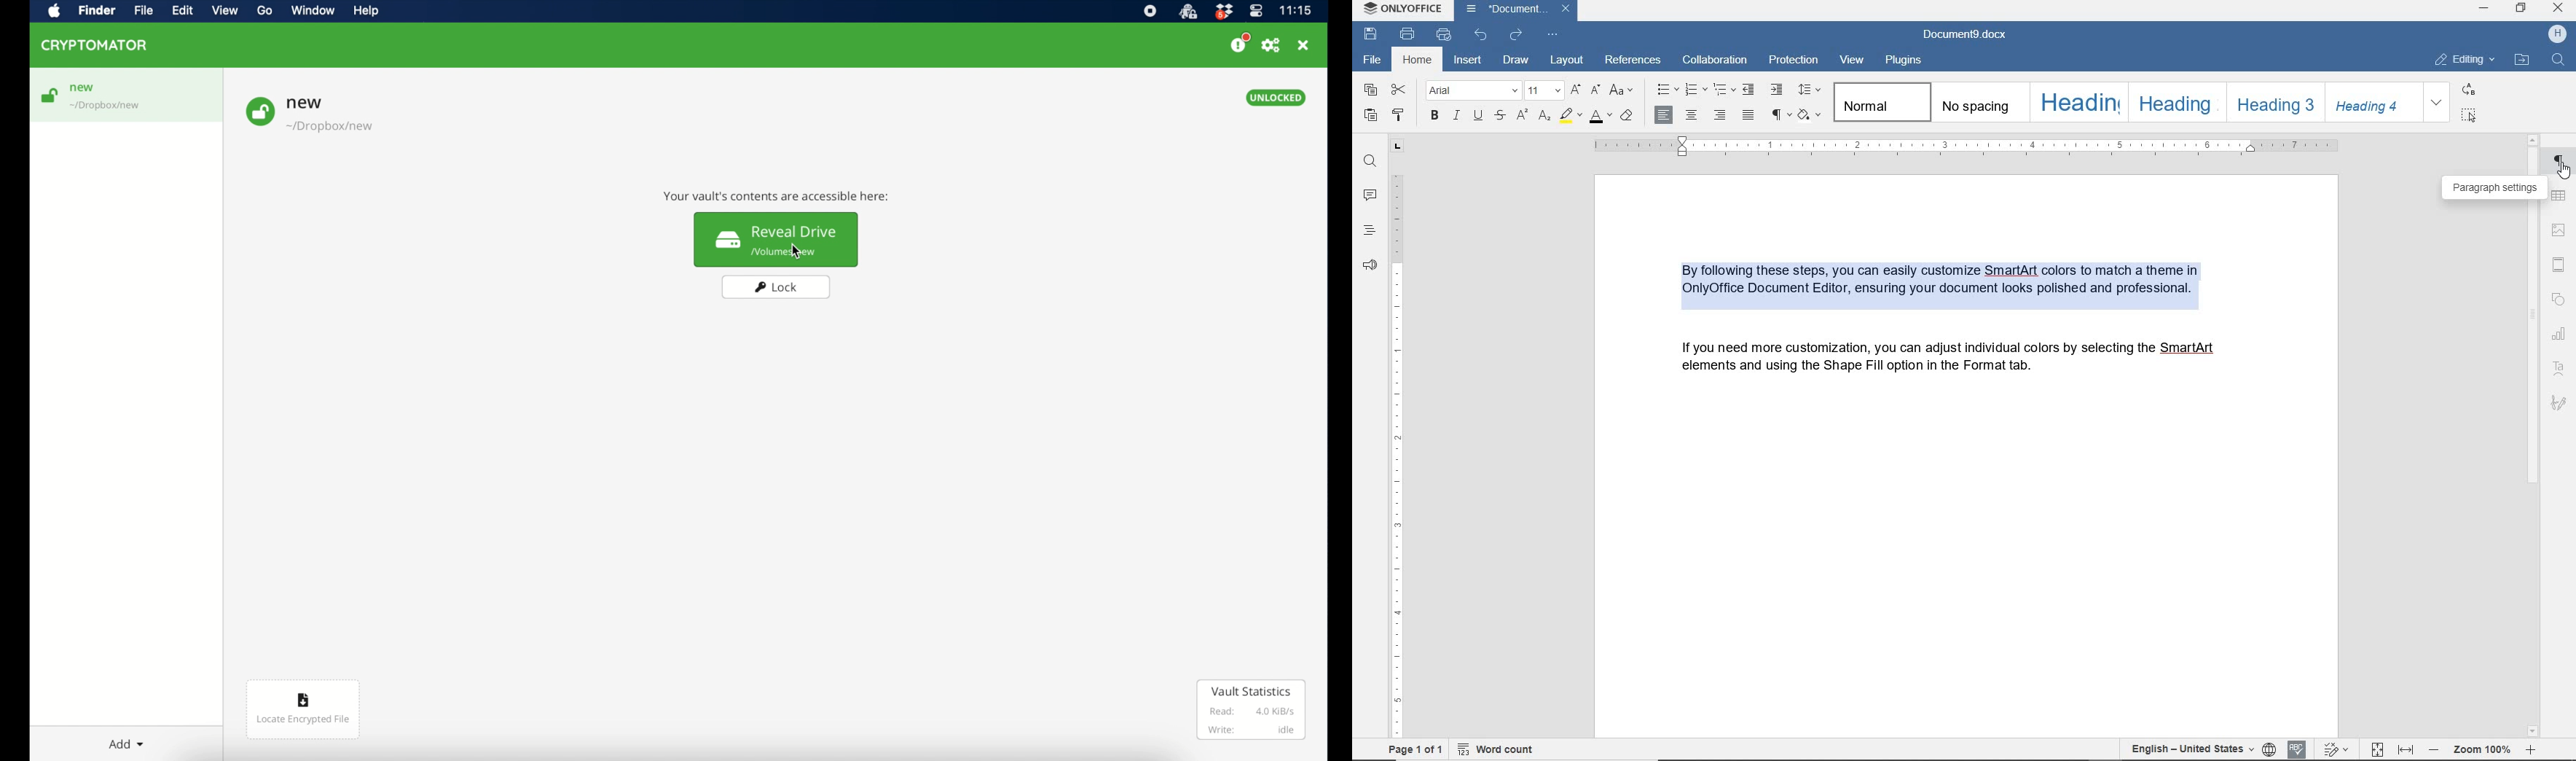 This screenshot has height=784, width=2576. I want to click on copy, so click(1373, 93).